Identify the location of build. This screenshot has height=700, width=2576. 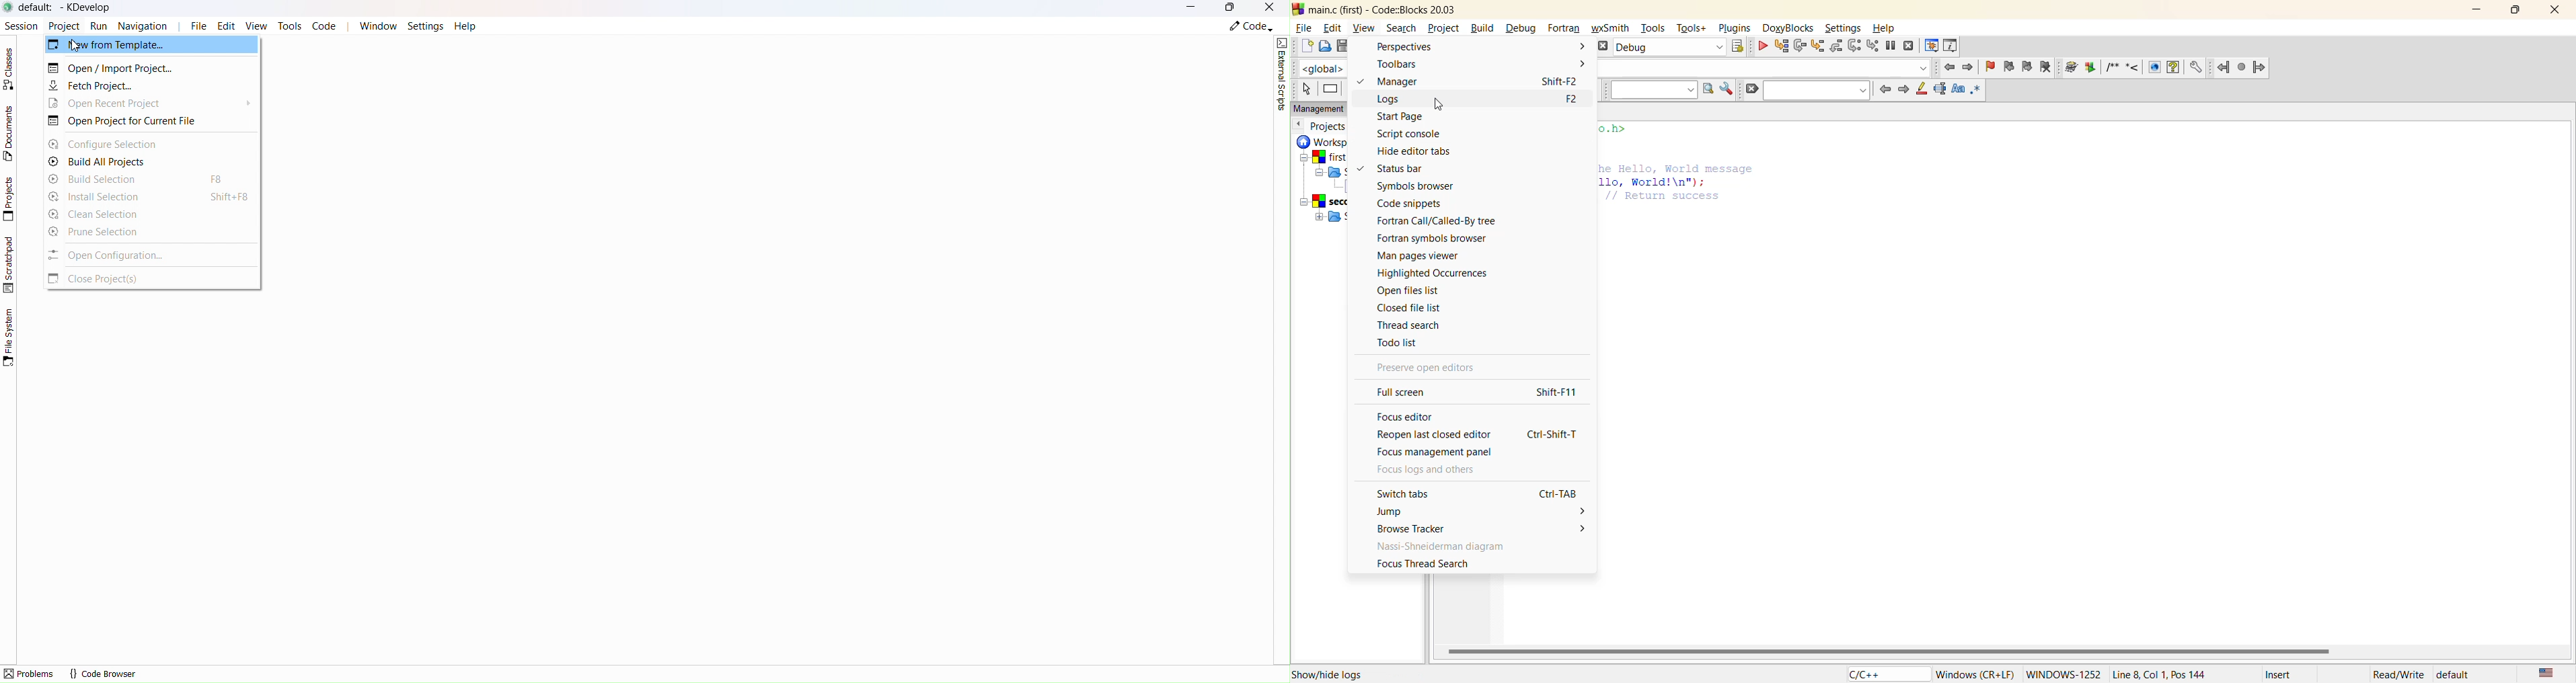
(1481, 28).